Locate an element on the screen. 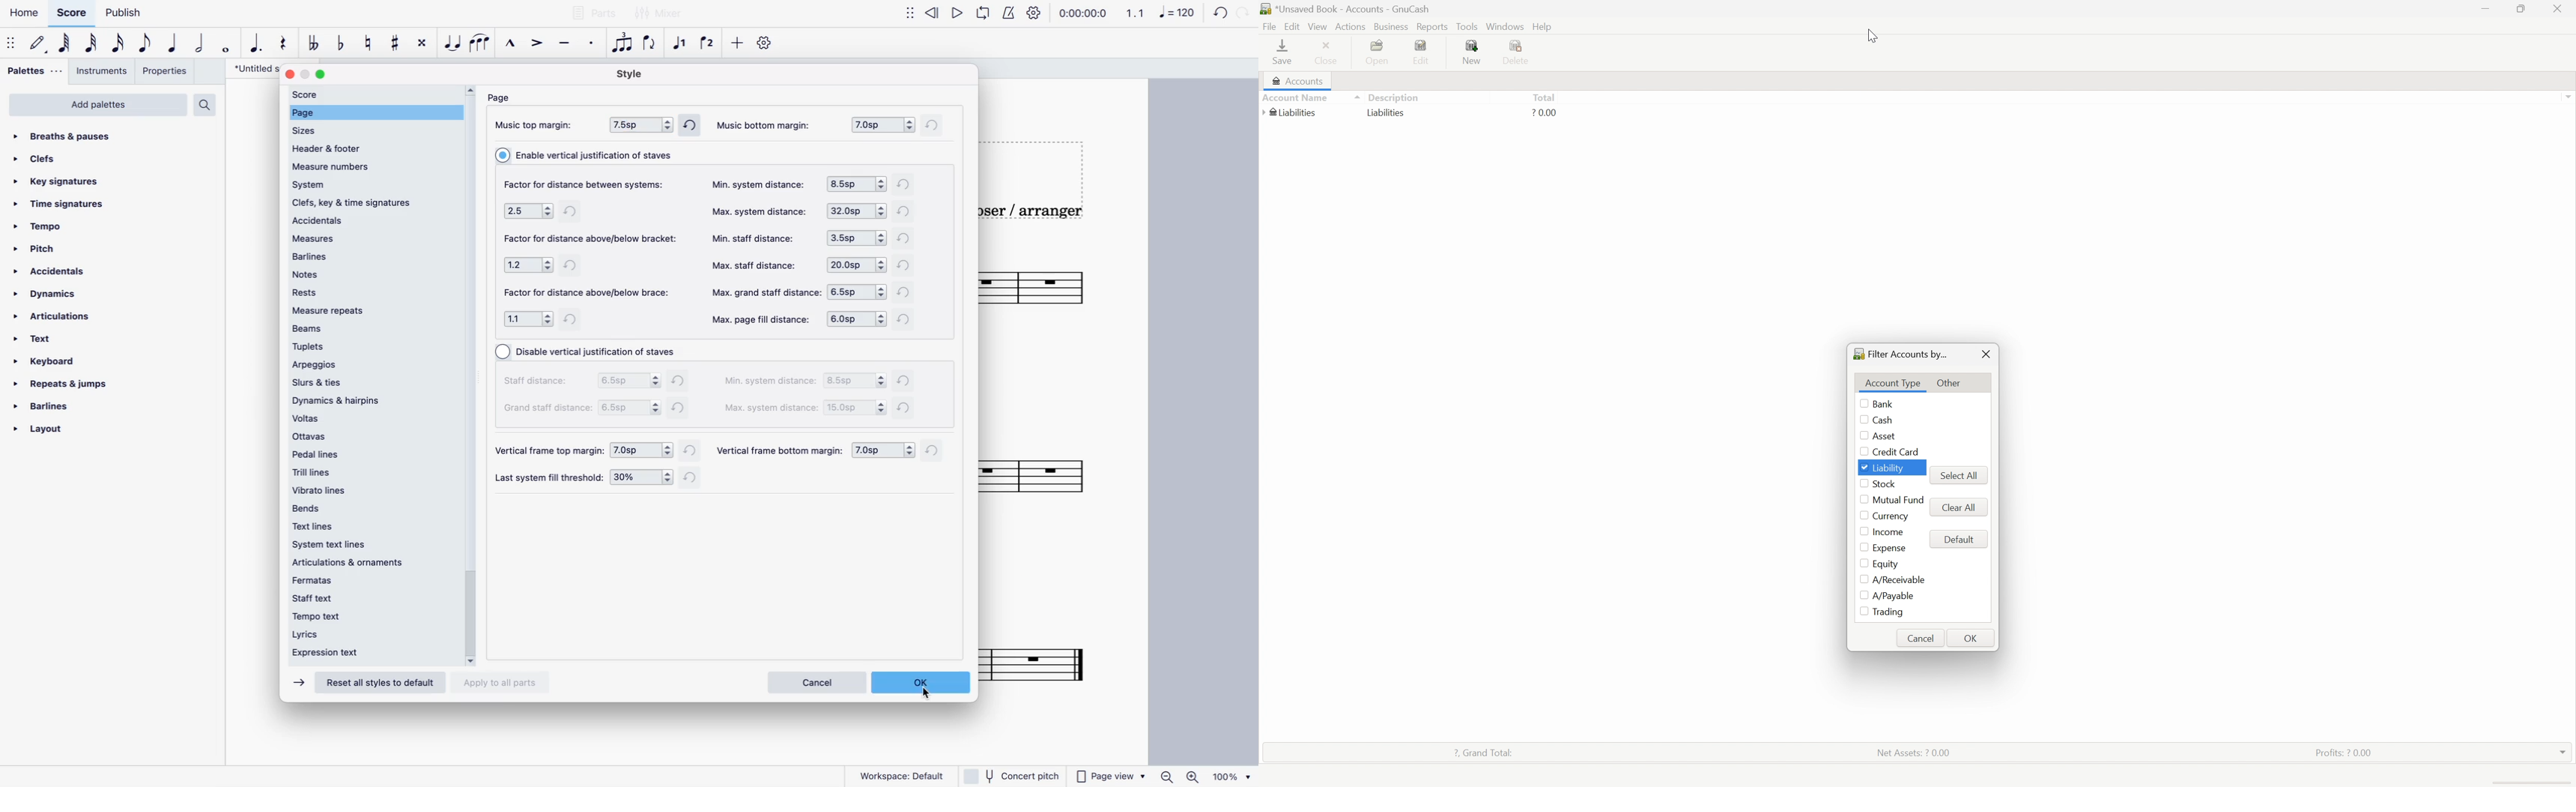 This screenshot has width=2576, height=812. Checkbox is located at coordinates (1862, 613).